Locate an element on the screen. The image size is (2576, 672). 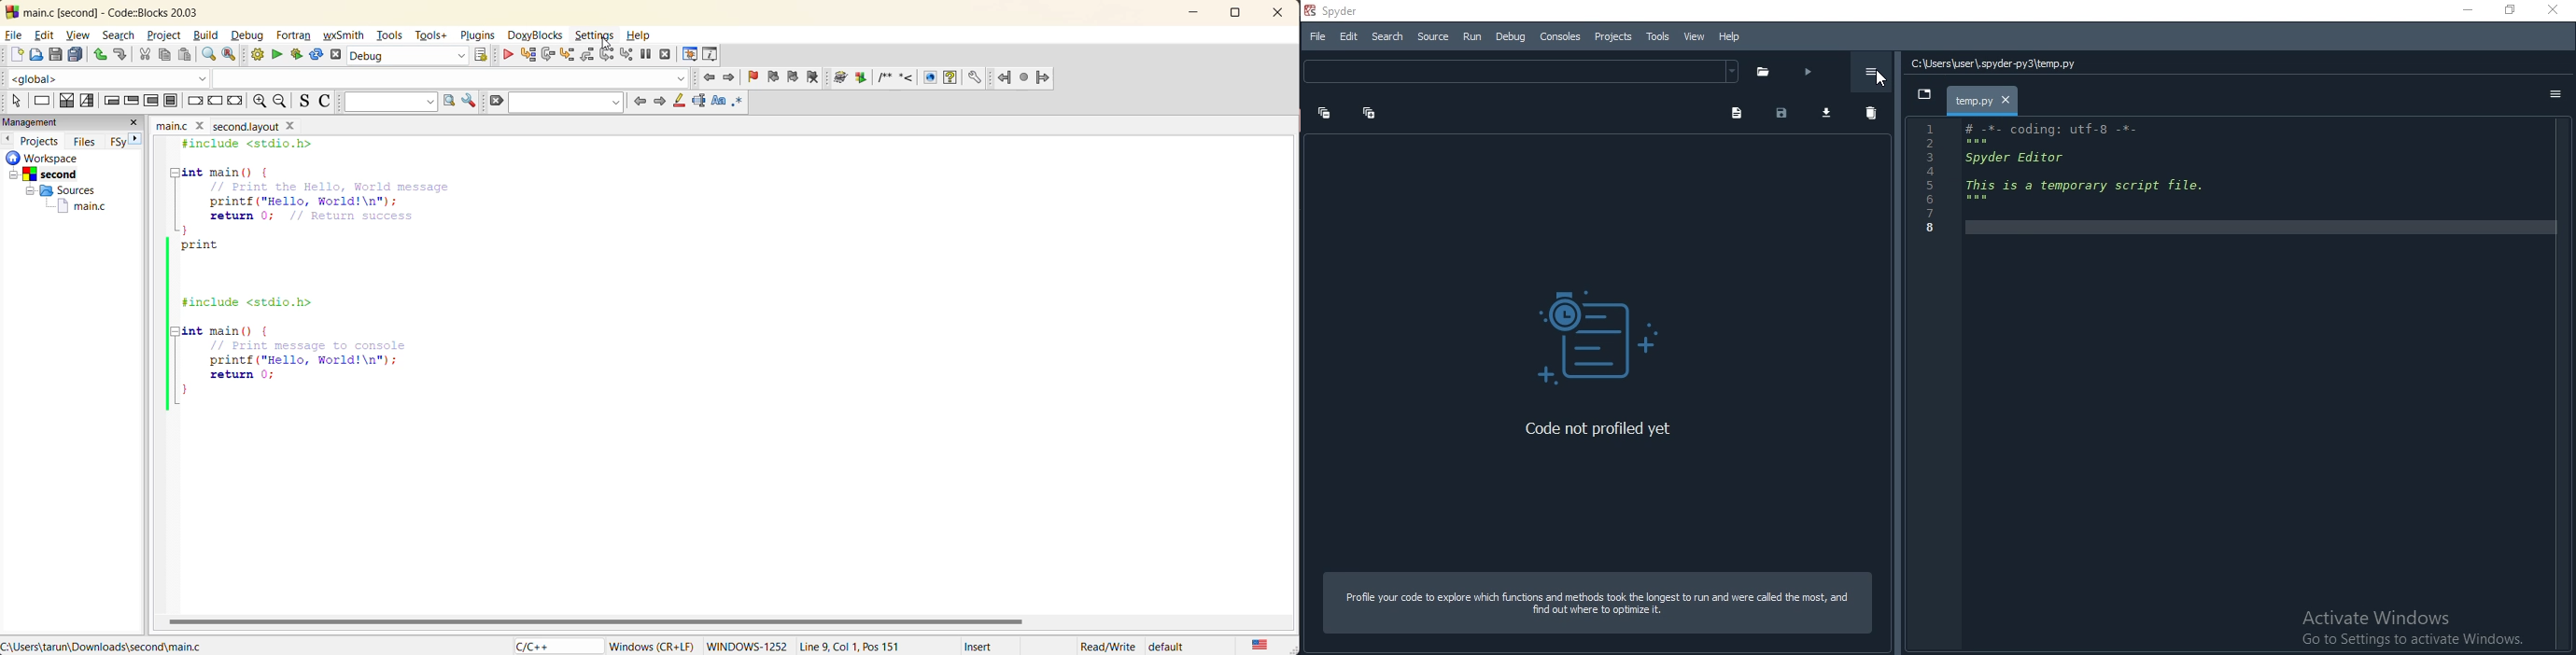
serial numbers (1-8) is located at coordinates (1930, 181).